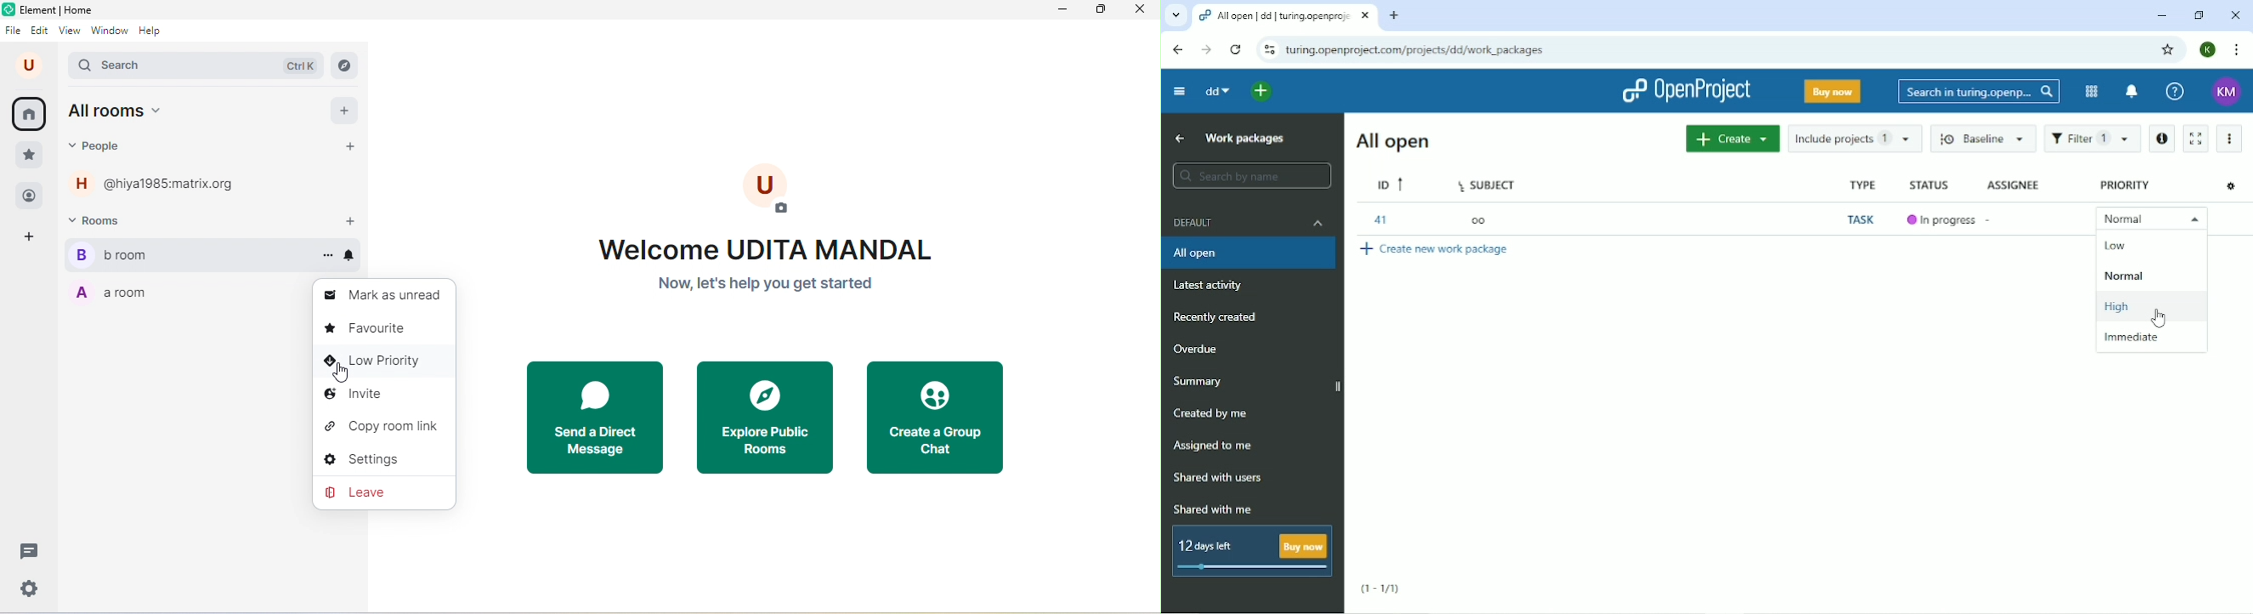  I want to click on a room, so click(111, 290).